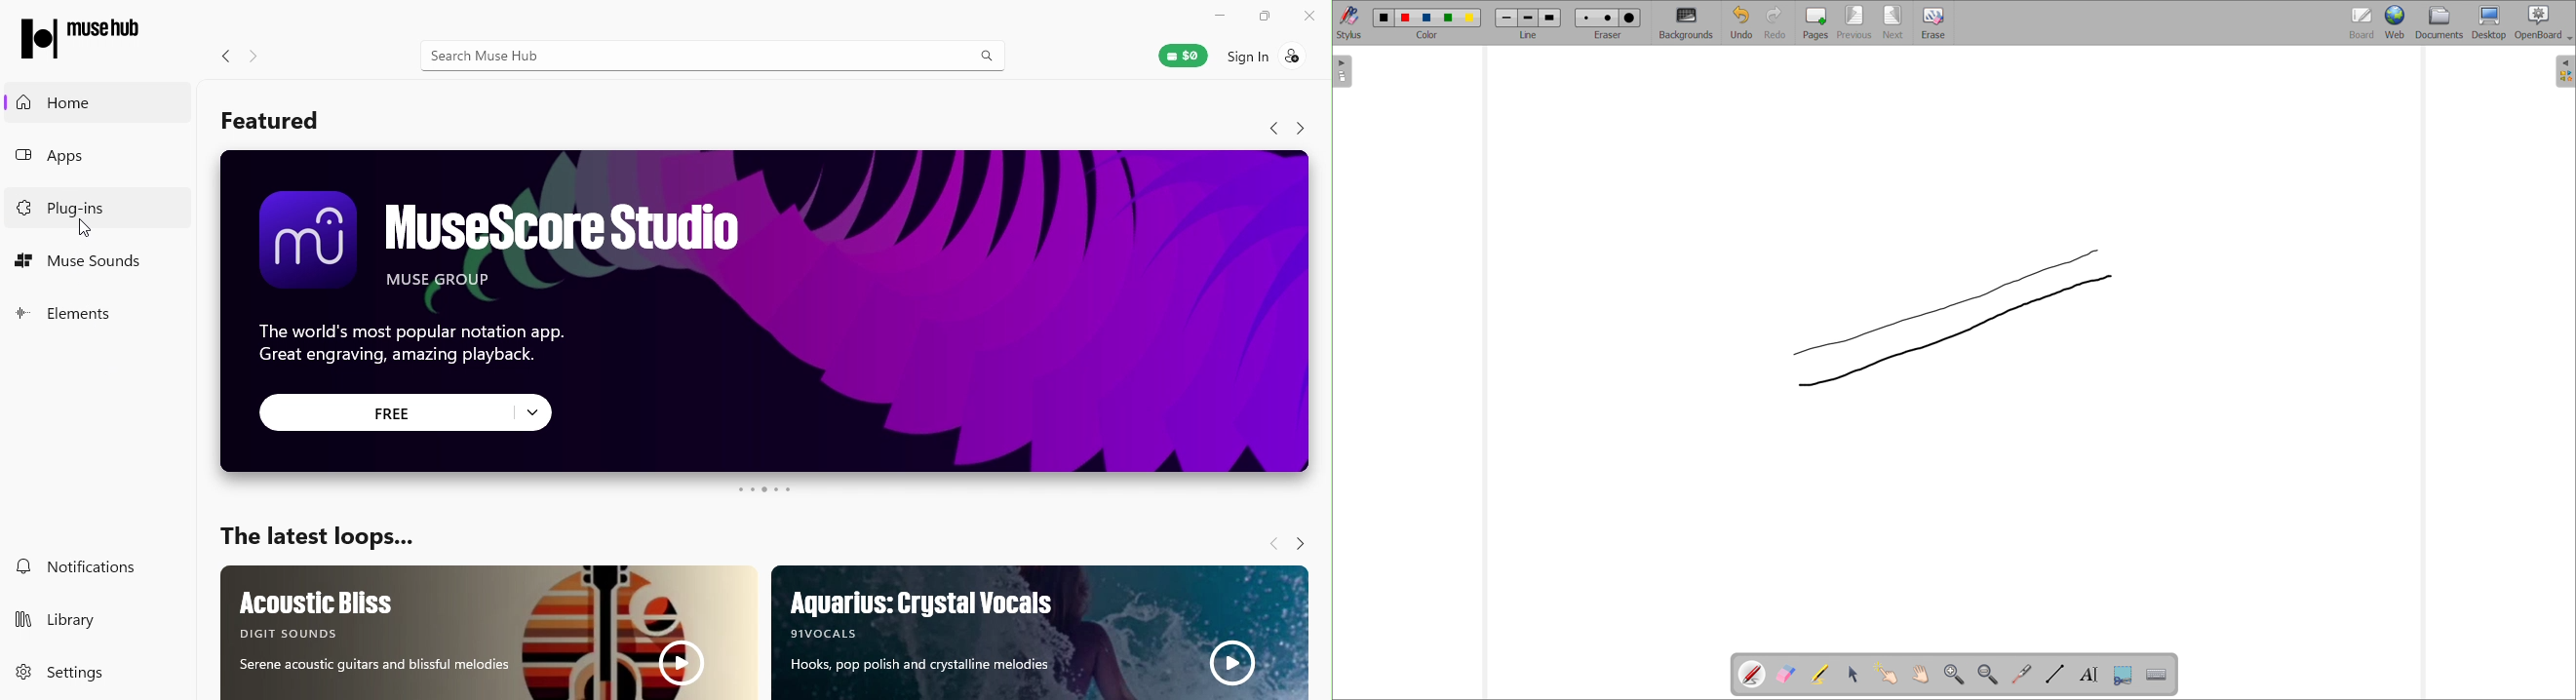  Describe the element at coordinates (2395, 23) in the screenshot. I see `web` at that location.